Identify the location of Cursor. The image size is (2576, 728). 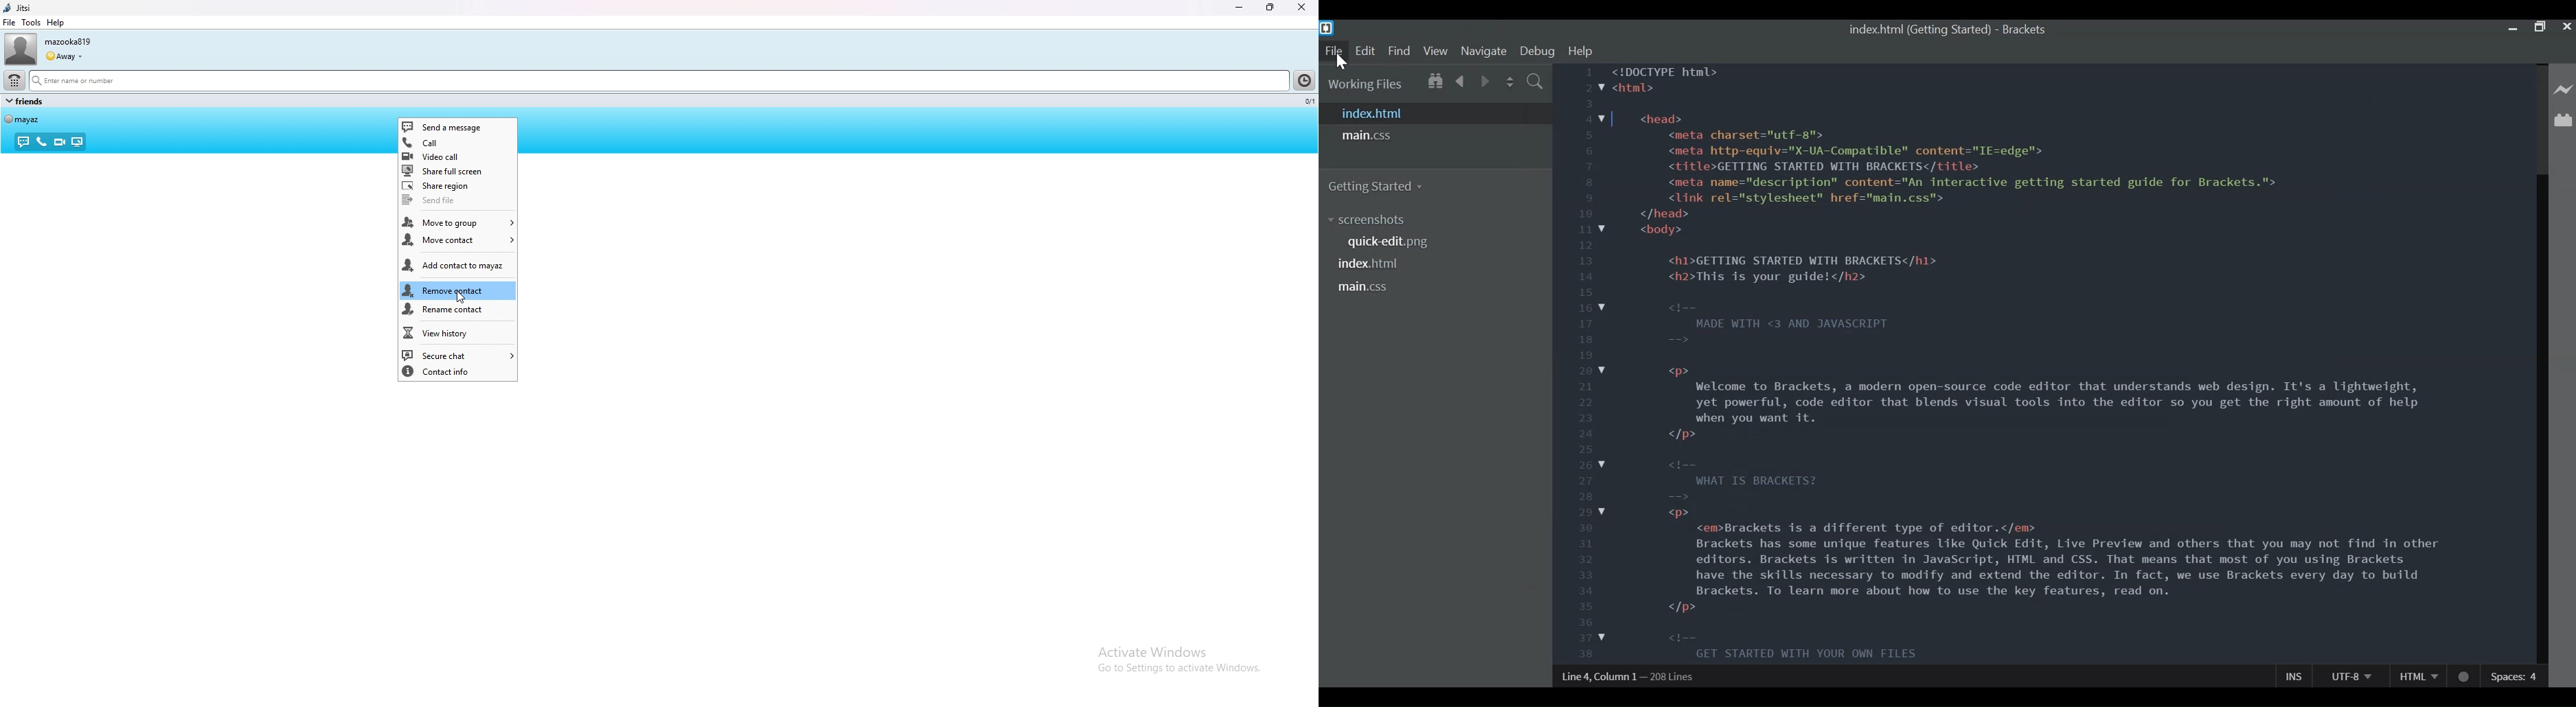
(1341, 63).